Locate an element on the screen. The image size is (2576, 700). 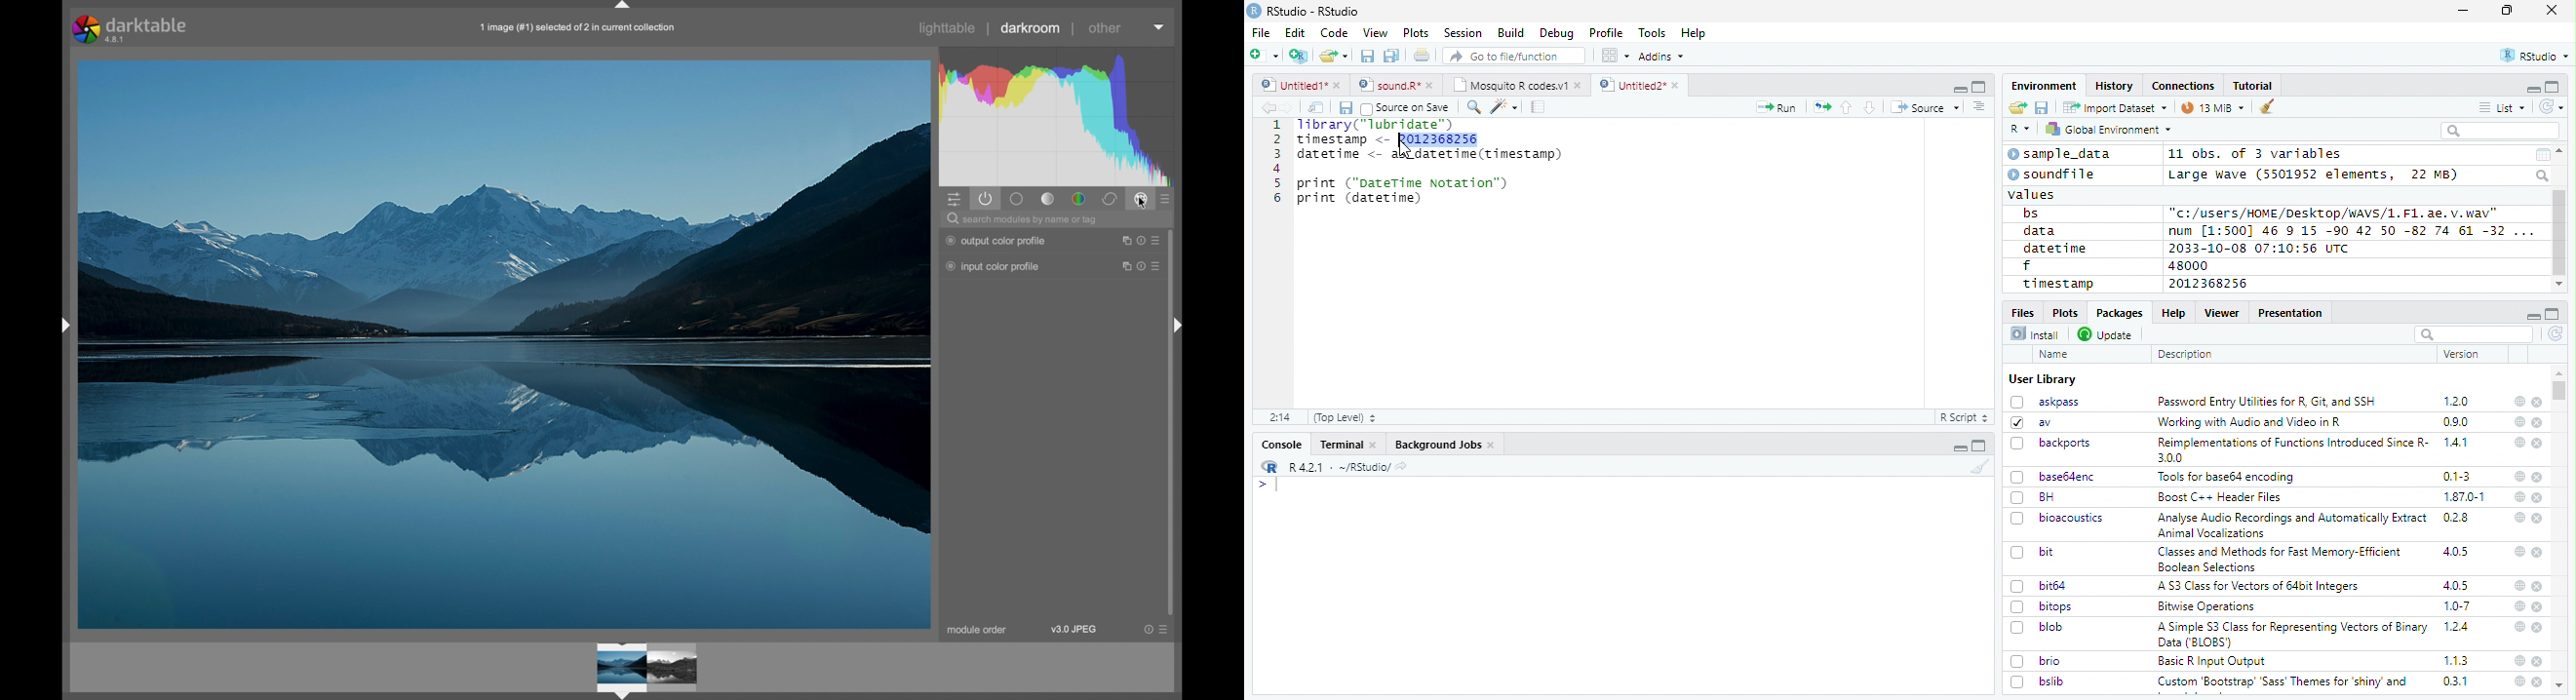
close is located at coordinates (2538, 423).